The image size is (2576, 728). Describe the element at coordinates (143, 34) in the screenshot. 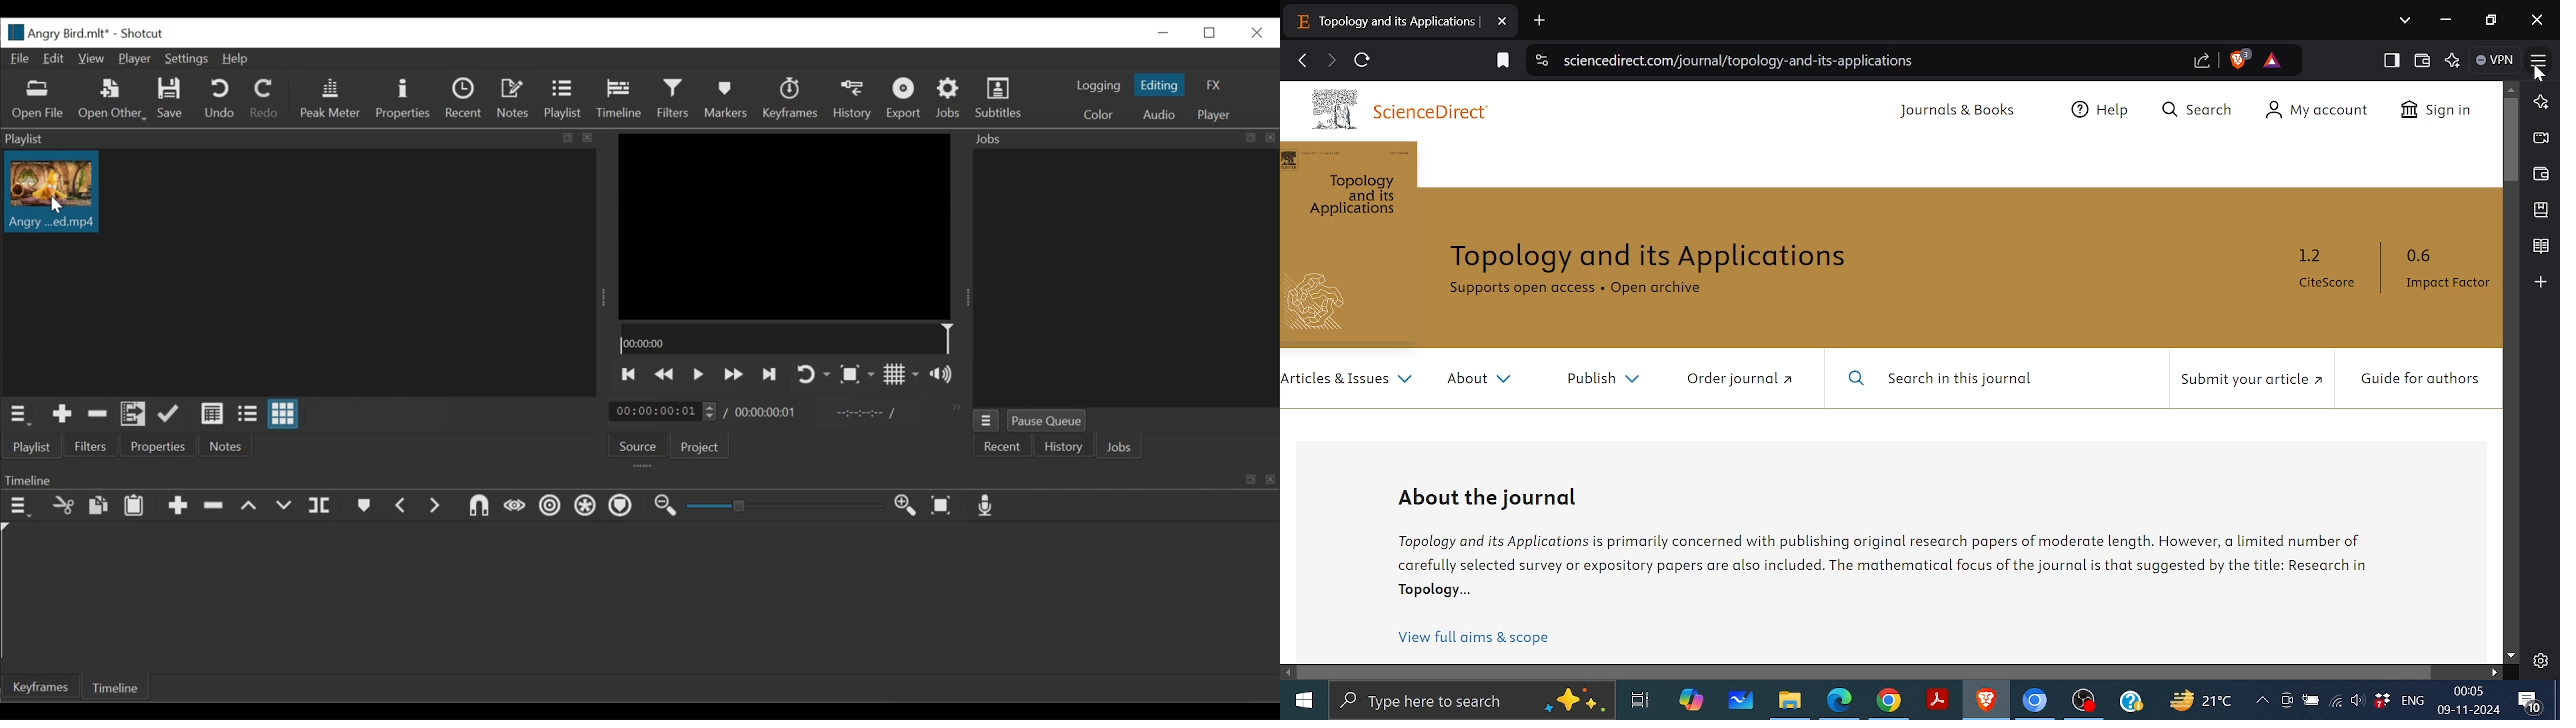

I see `Shotcut` at that location.